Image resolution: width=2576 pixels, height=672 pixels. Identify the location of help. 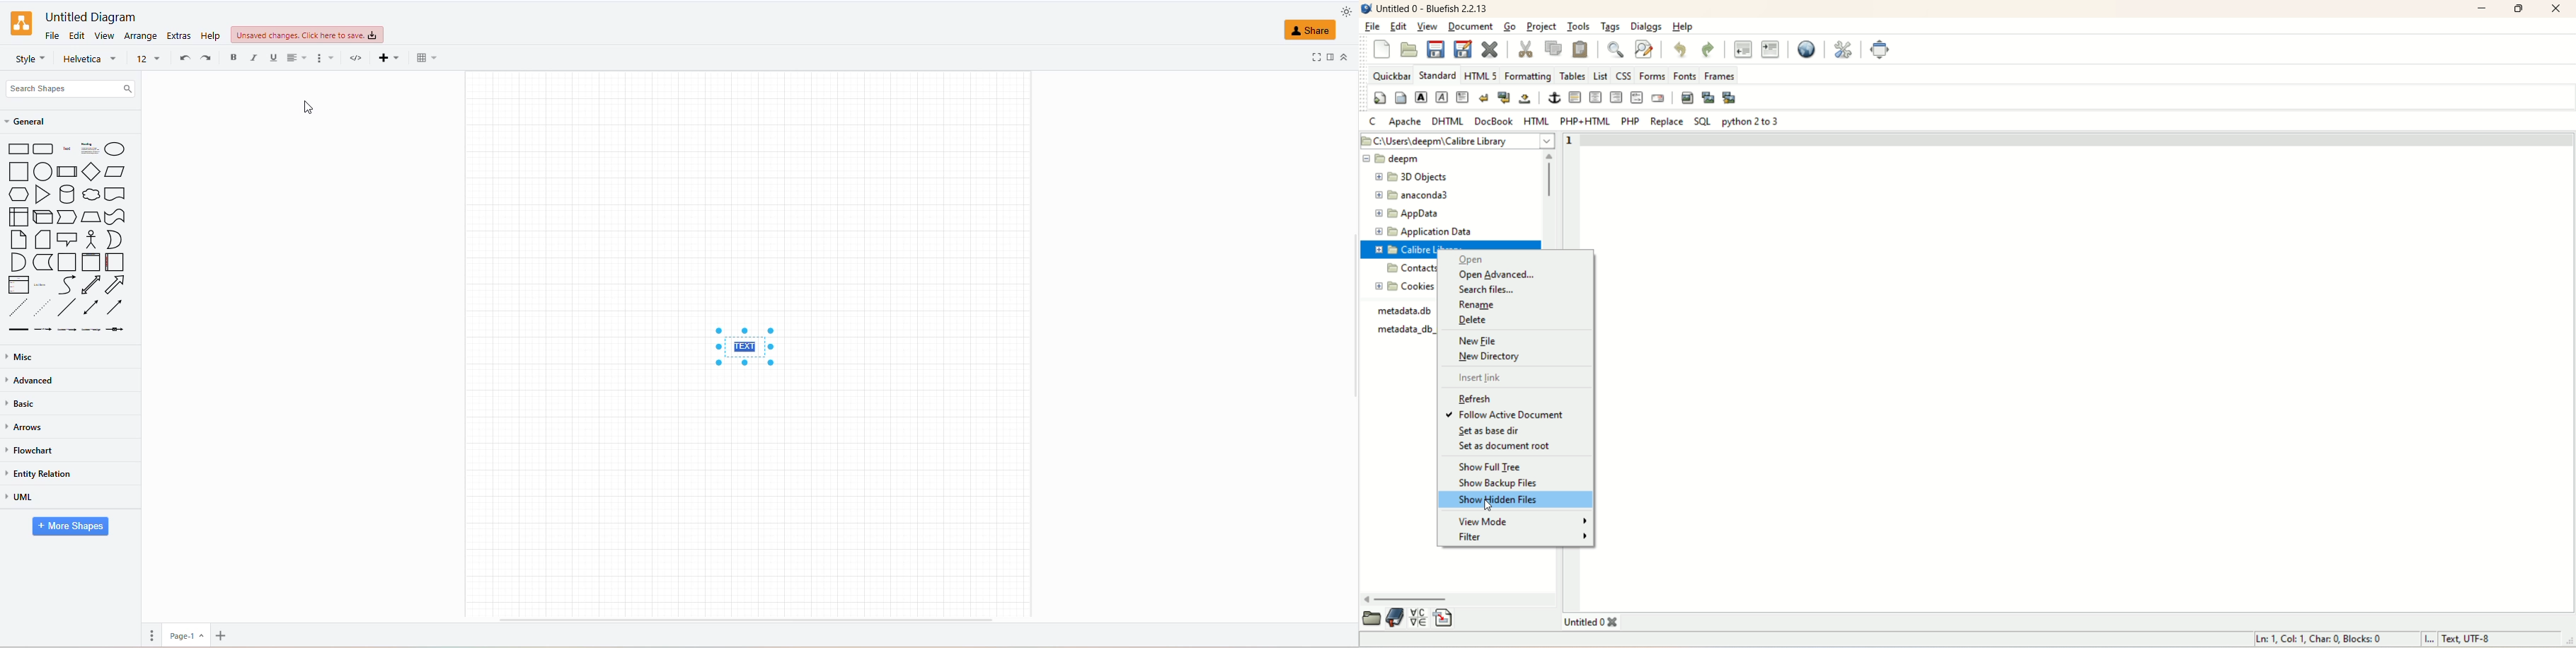
(212, 35).